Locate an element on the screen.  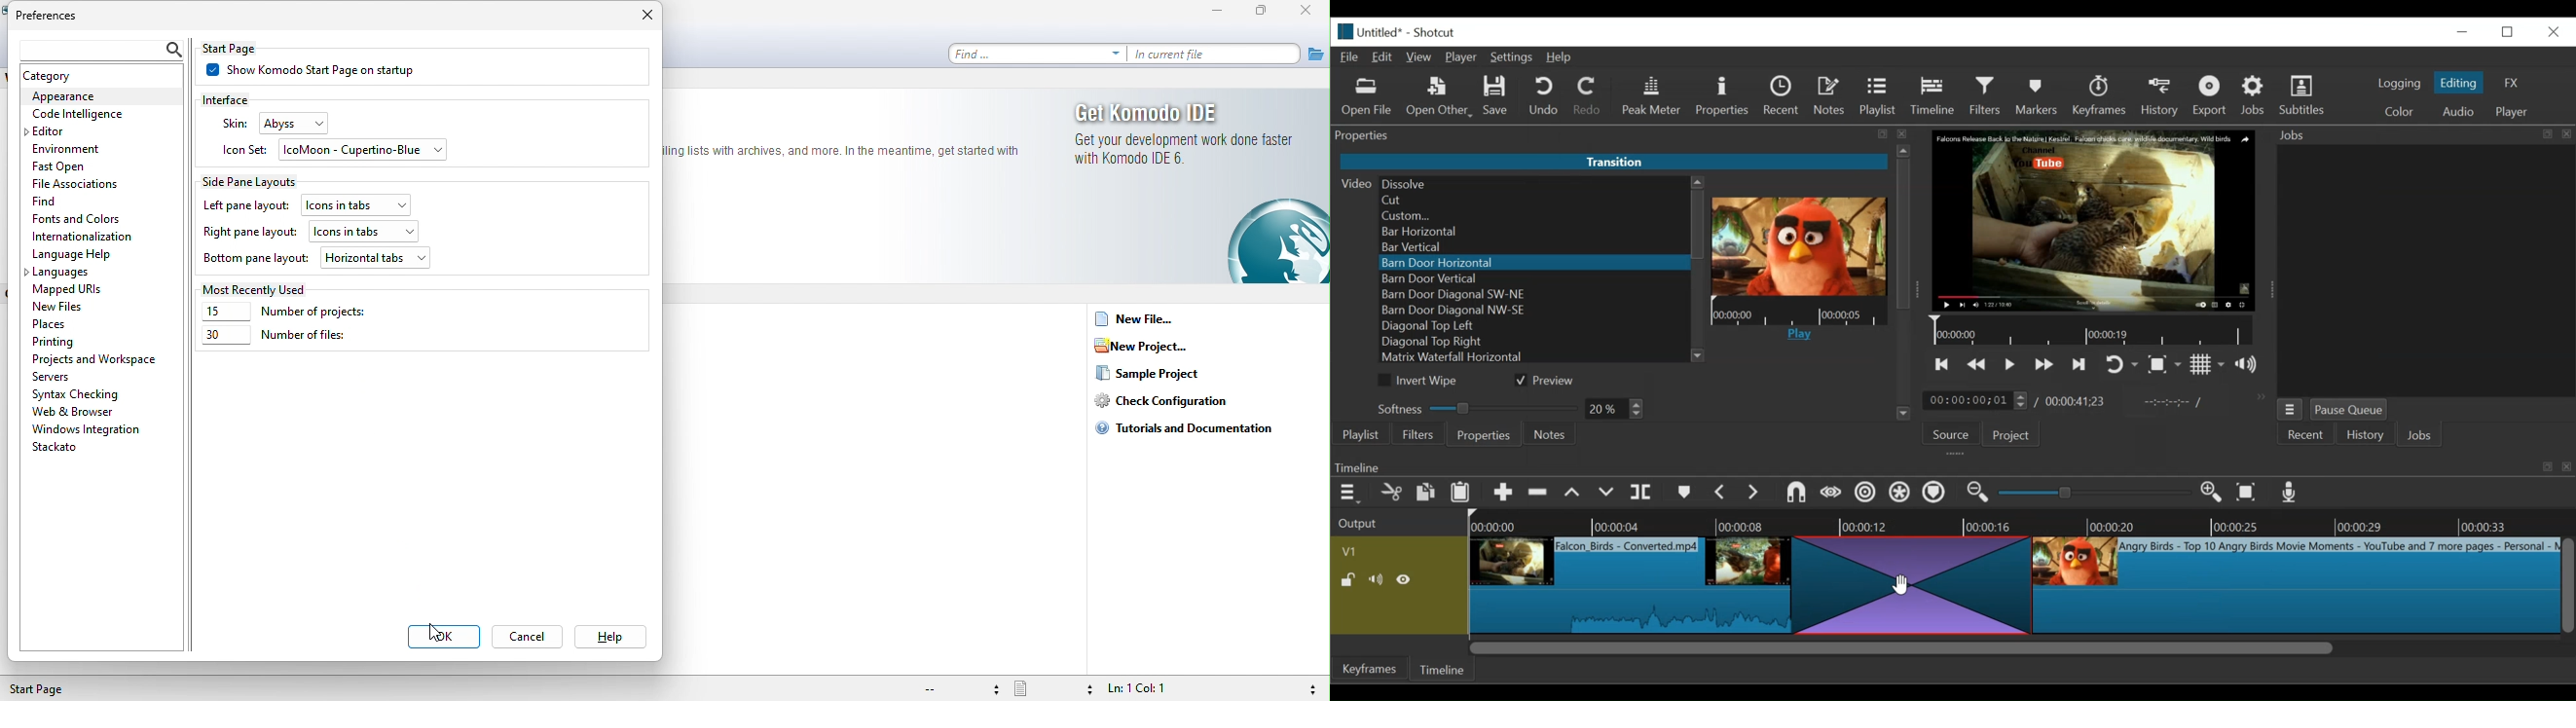
player is located at coordinates (2512, 112).